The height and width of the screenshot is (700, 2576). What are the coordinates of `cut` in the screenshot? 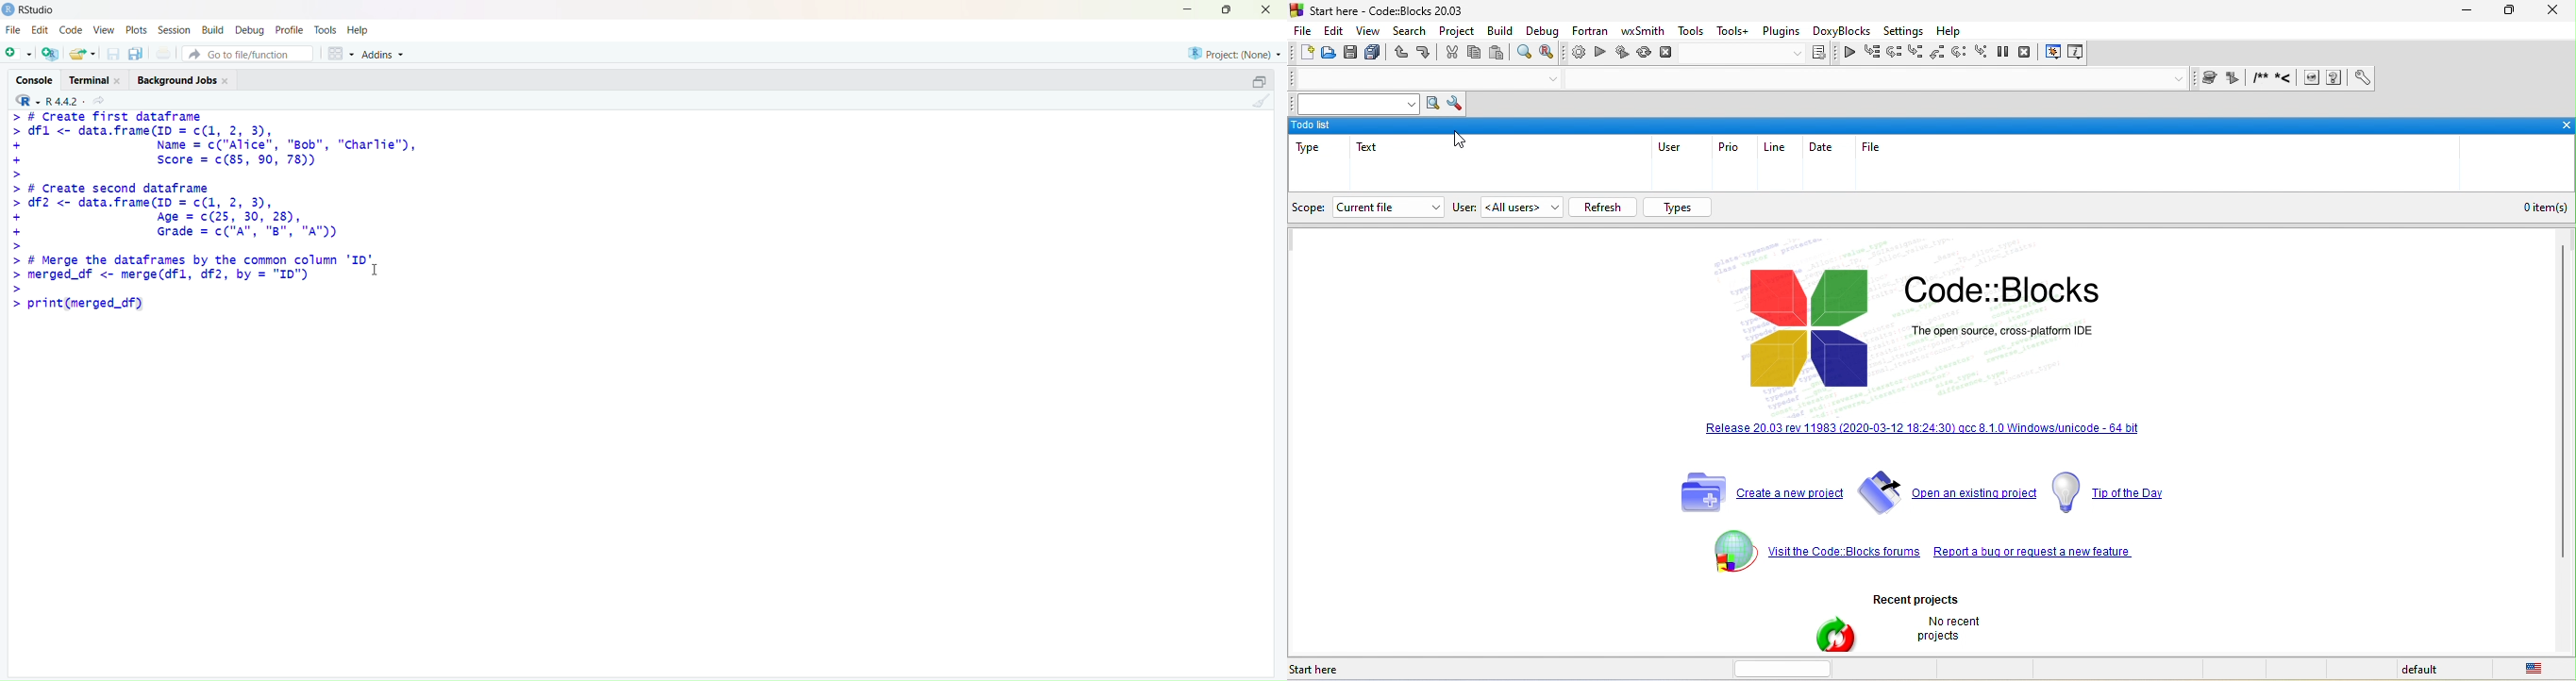 It's located at (1449, 55).